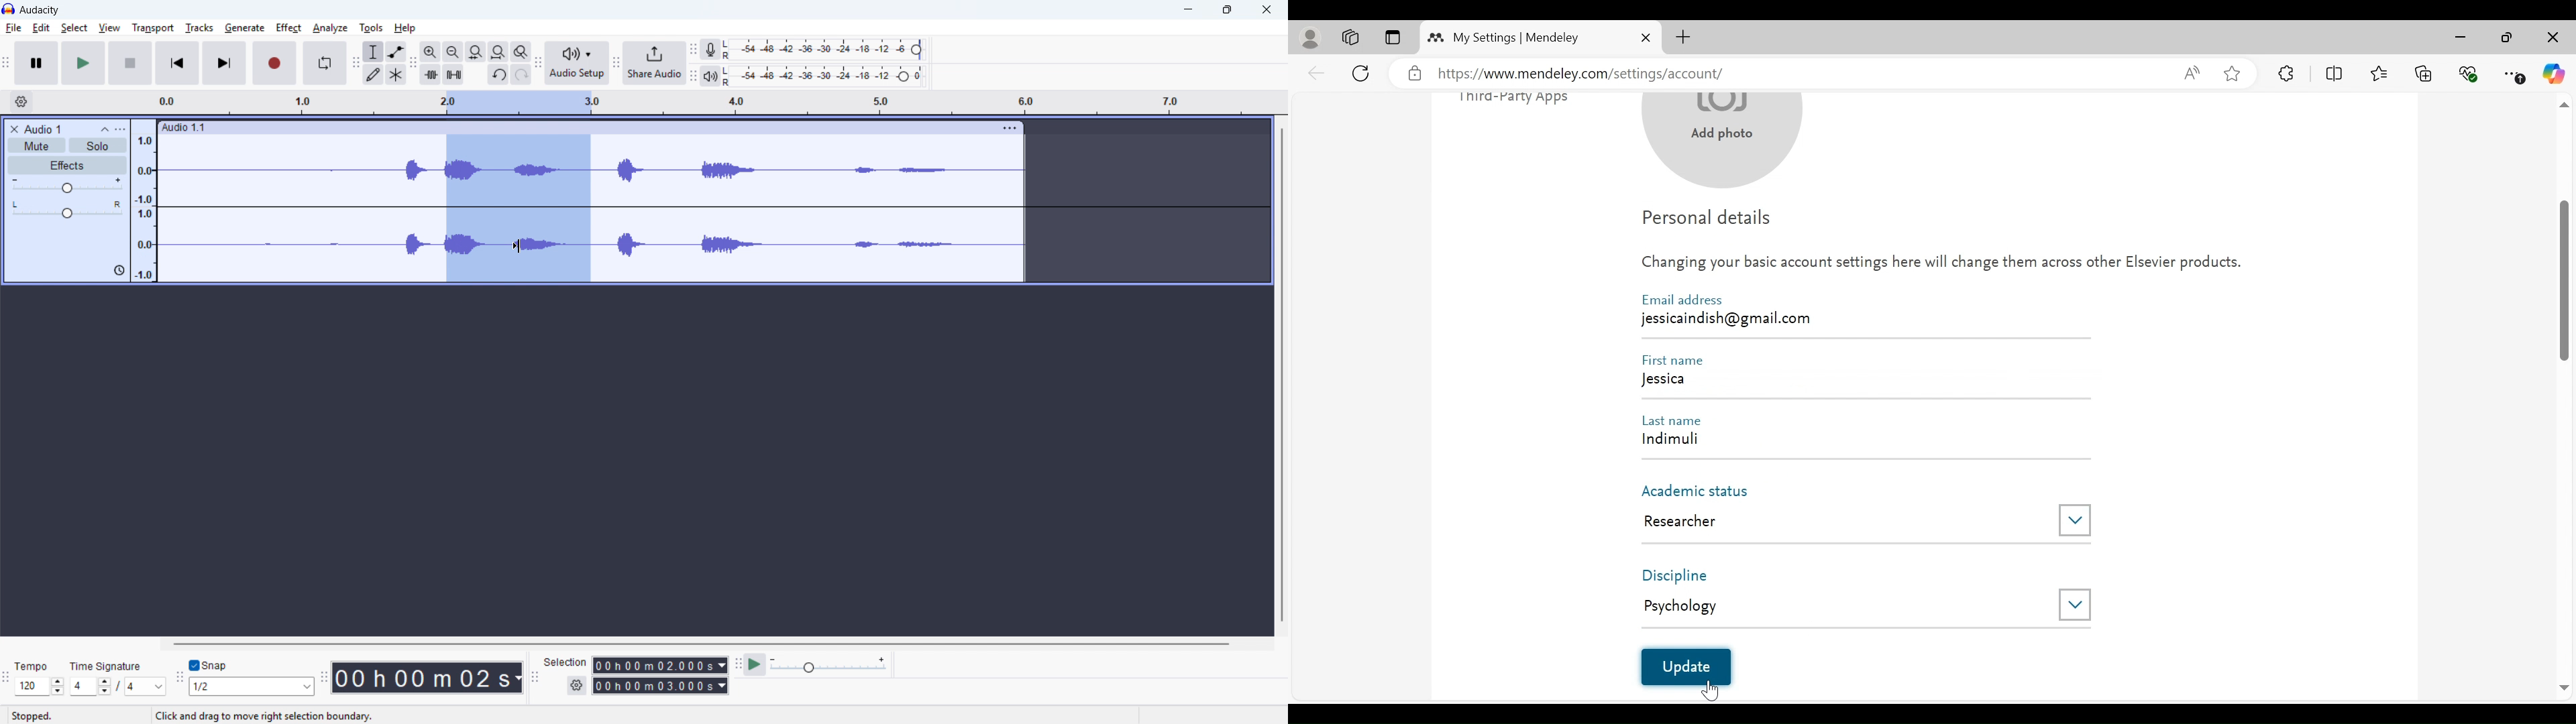 The width and height of the screenshot is (2576, 728). Describe the element at coordinates (13, 28) in the screenshot. I see `File` at that location.